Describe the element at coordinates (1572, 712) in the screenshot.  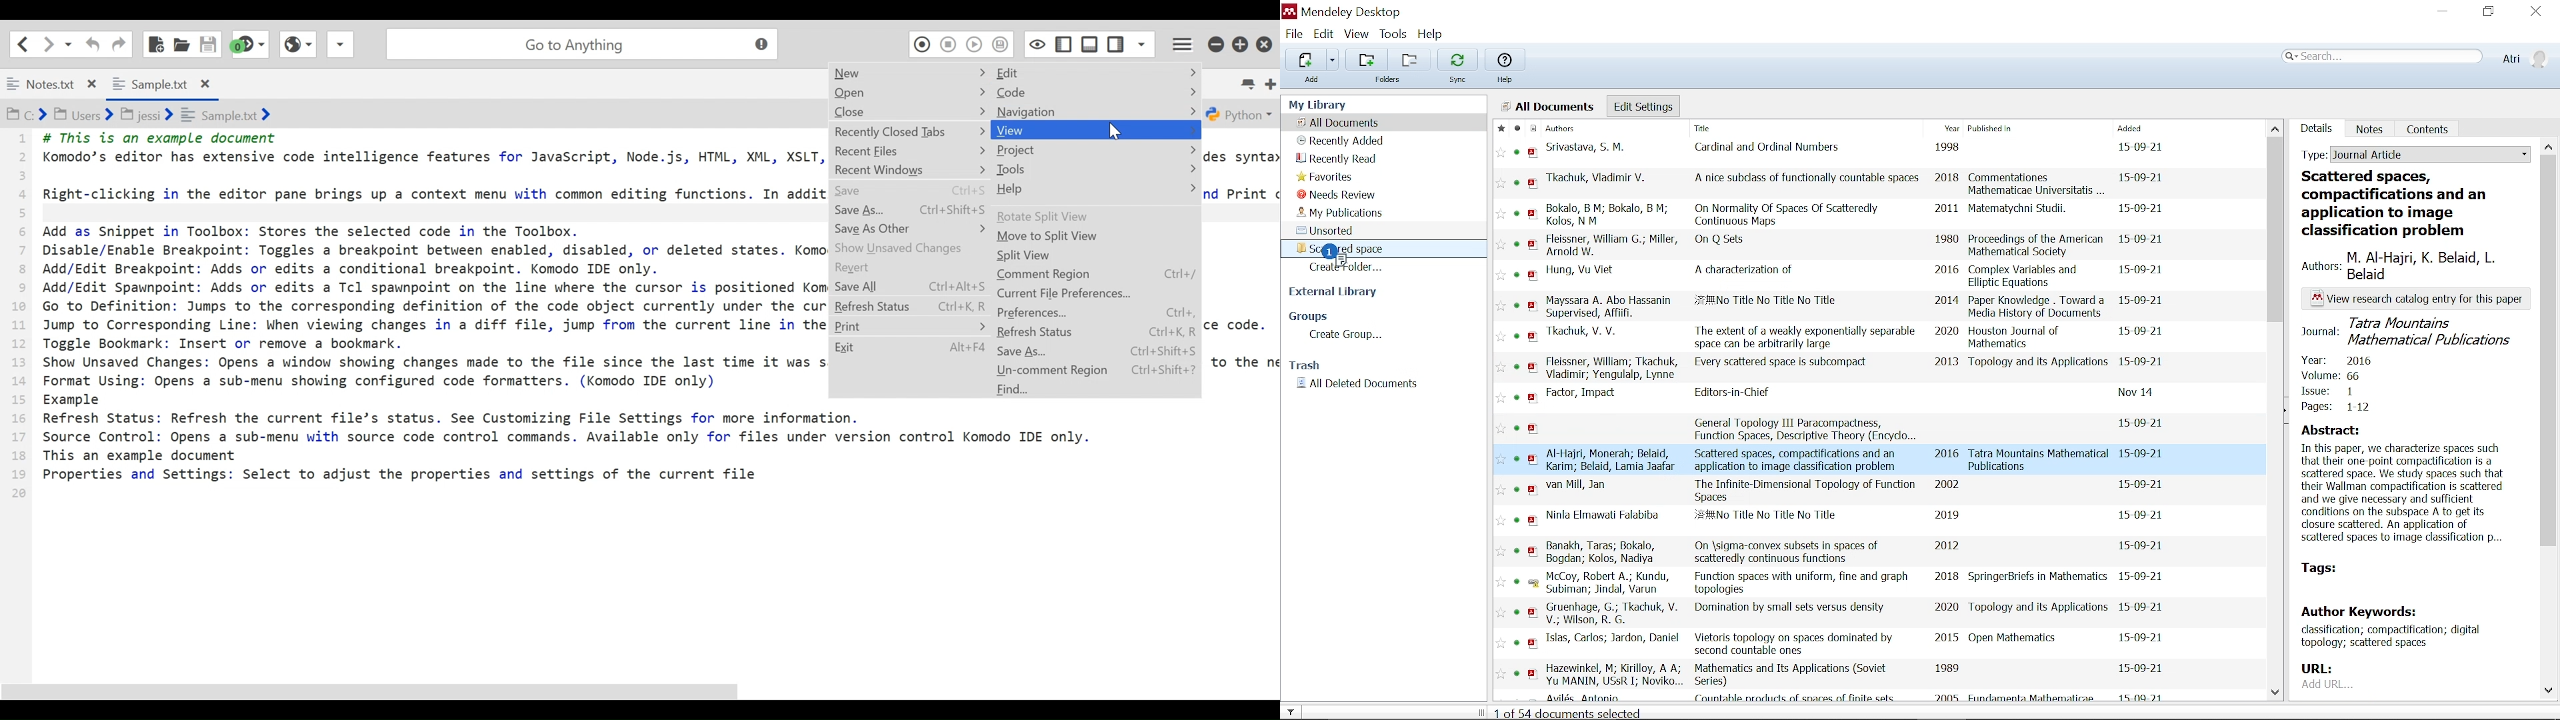
I see `documents selected` at that location.